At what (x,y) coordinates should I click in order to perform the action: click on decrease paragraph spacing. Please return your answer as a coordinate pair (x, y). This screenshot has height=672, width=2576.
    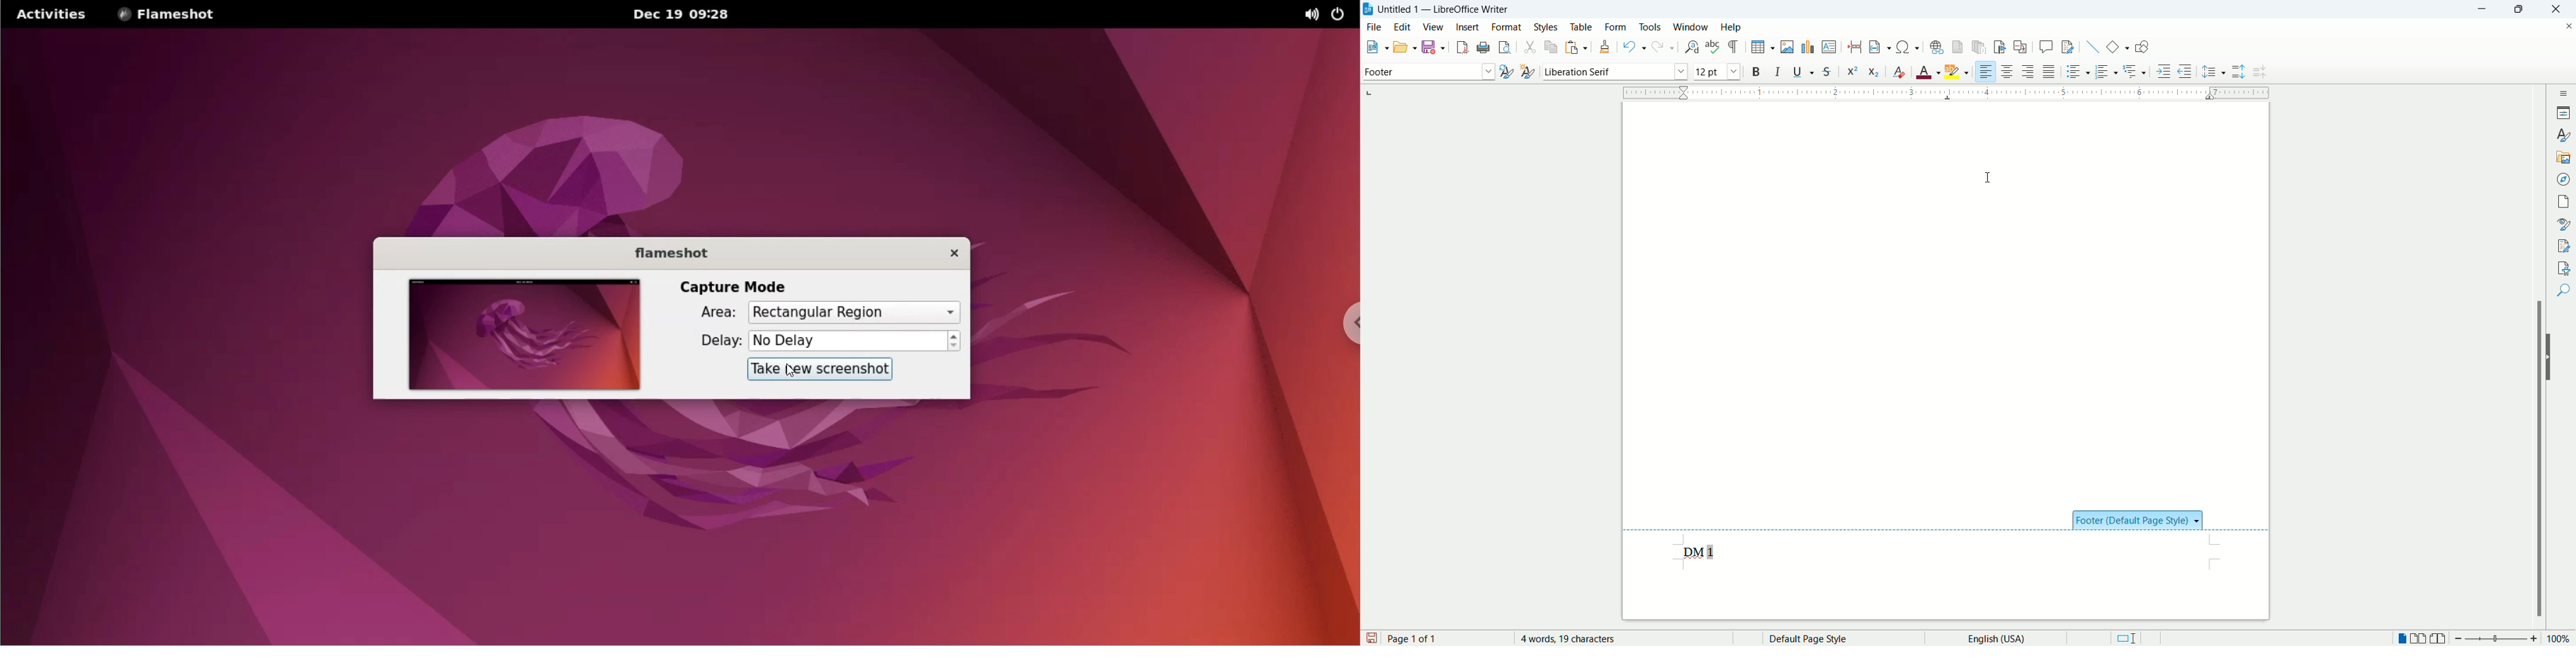
    Looking at the image, I should click on (2260, 72).